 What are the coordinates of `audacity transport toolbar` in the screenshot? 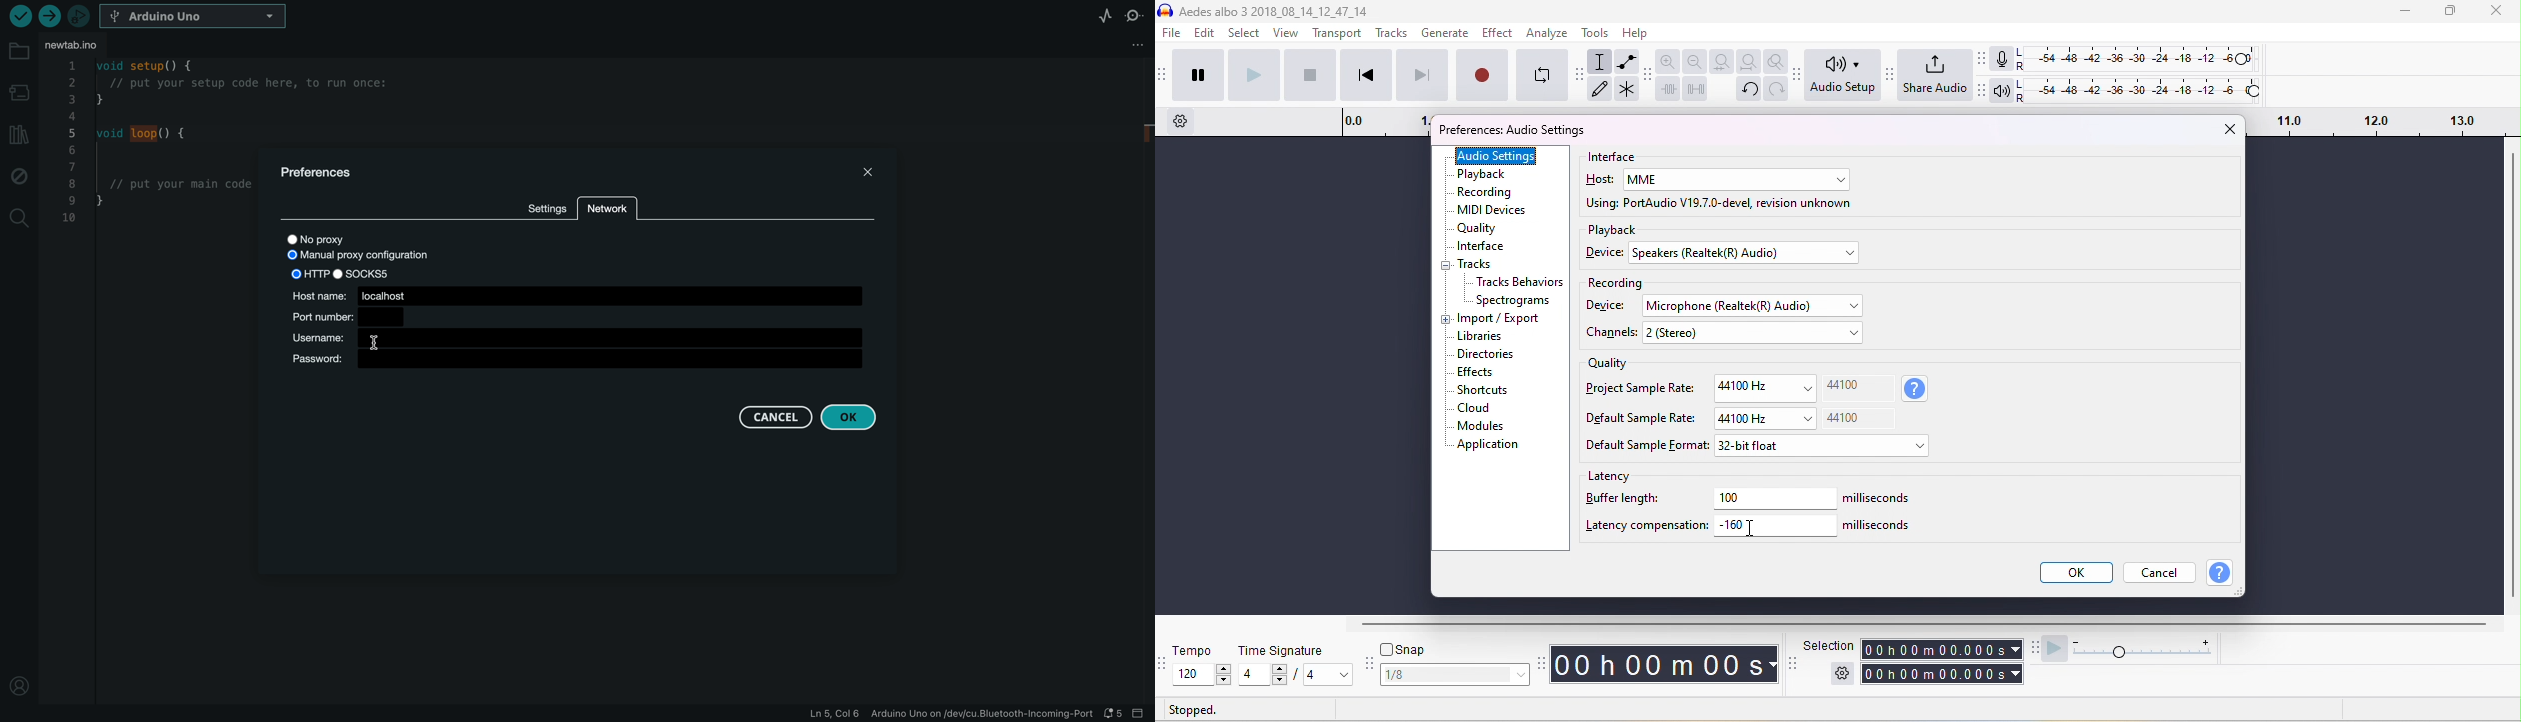 It's located at (1164, 74).